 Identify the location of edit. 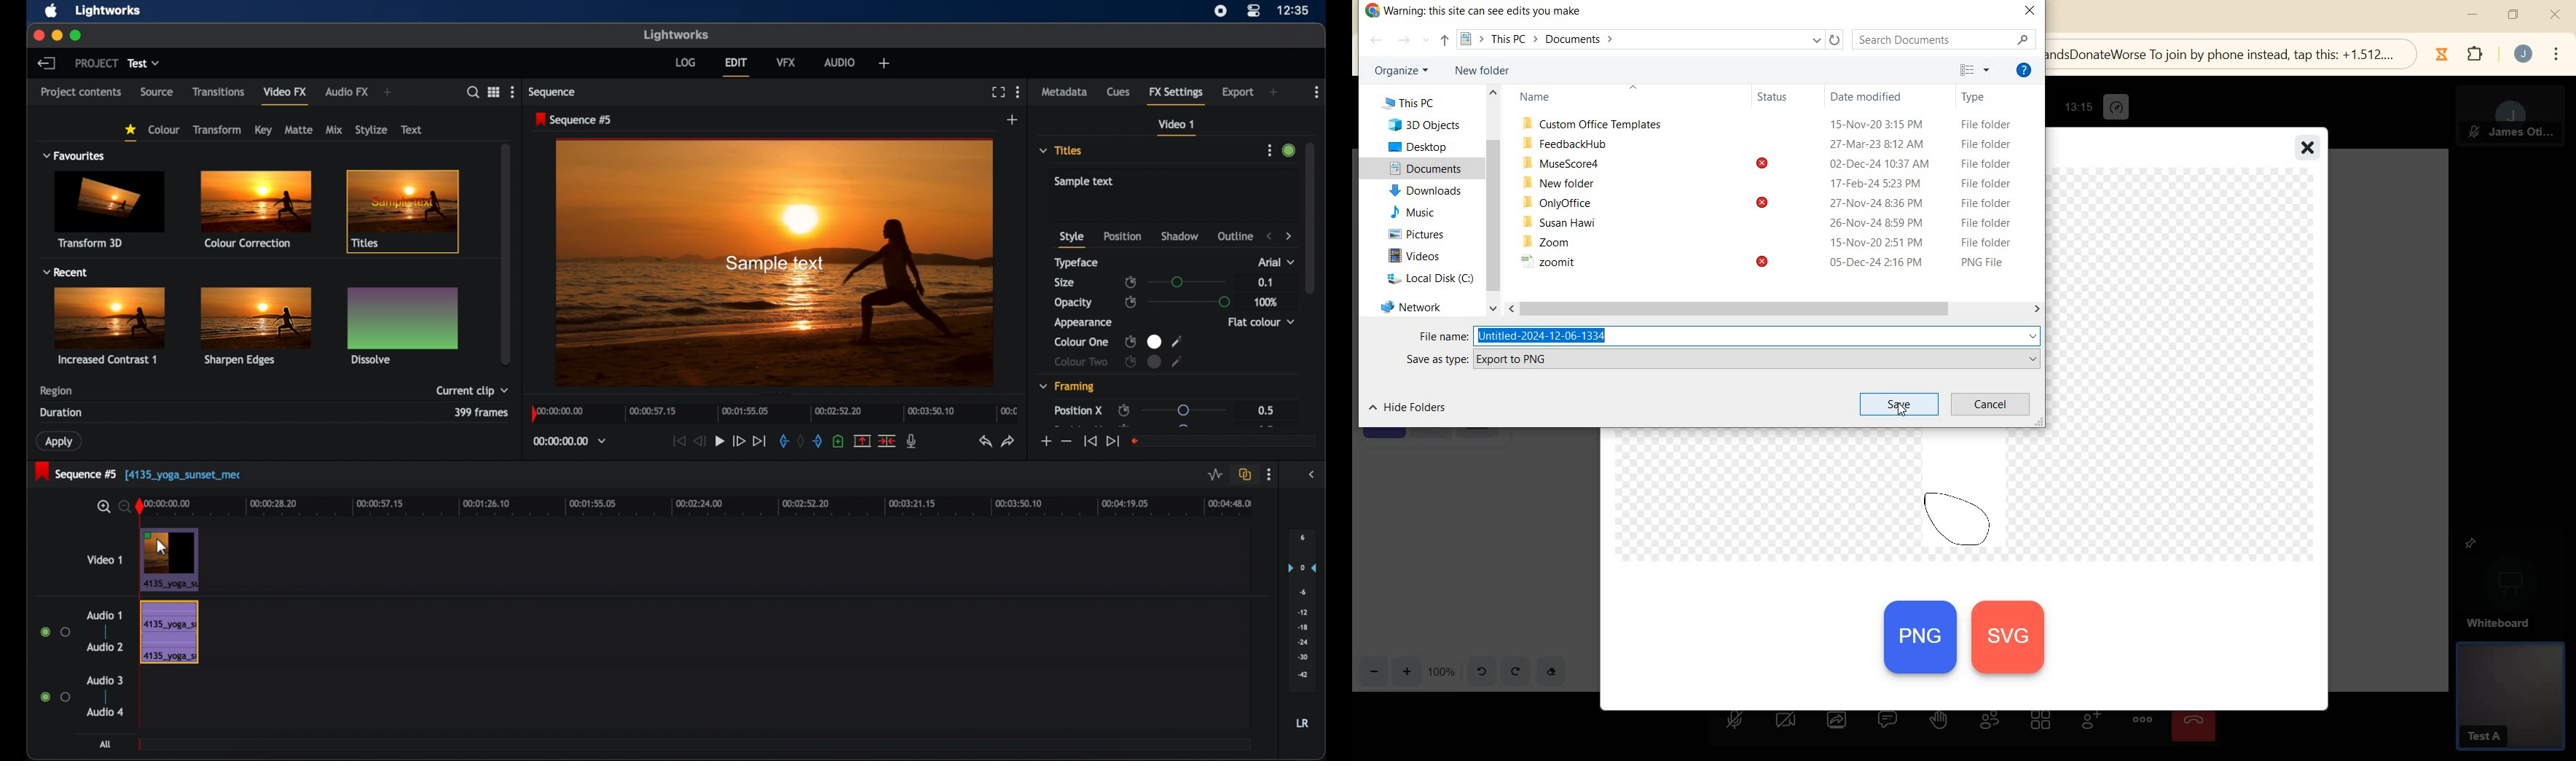
(737, 67).